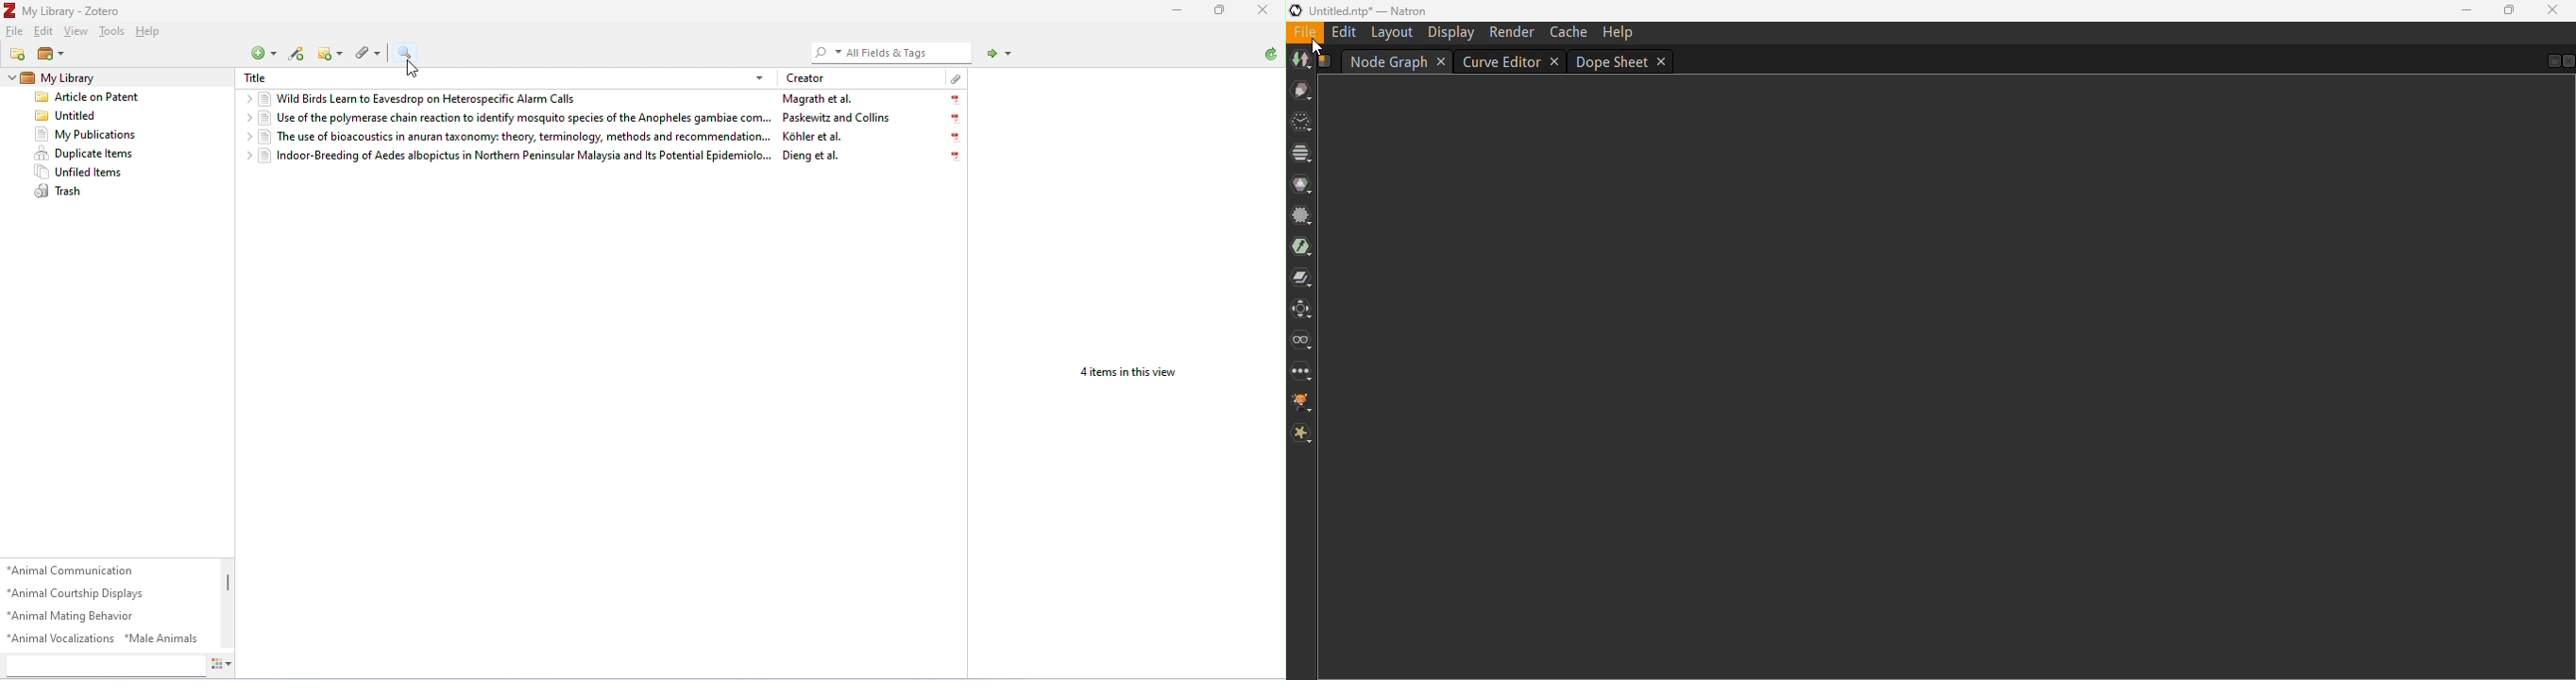 The width and height of the screenshot is (2576, 700). What do you see at coordinates (957, 138) in the screenshot?
I see `pdf icon` at bounding box center [957, 138].